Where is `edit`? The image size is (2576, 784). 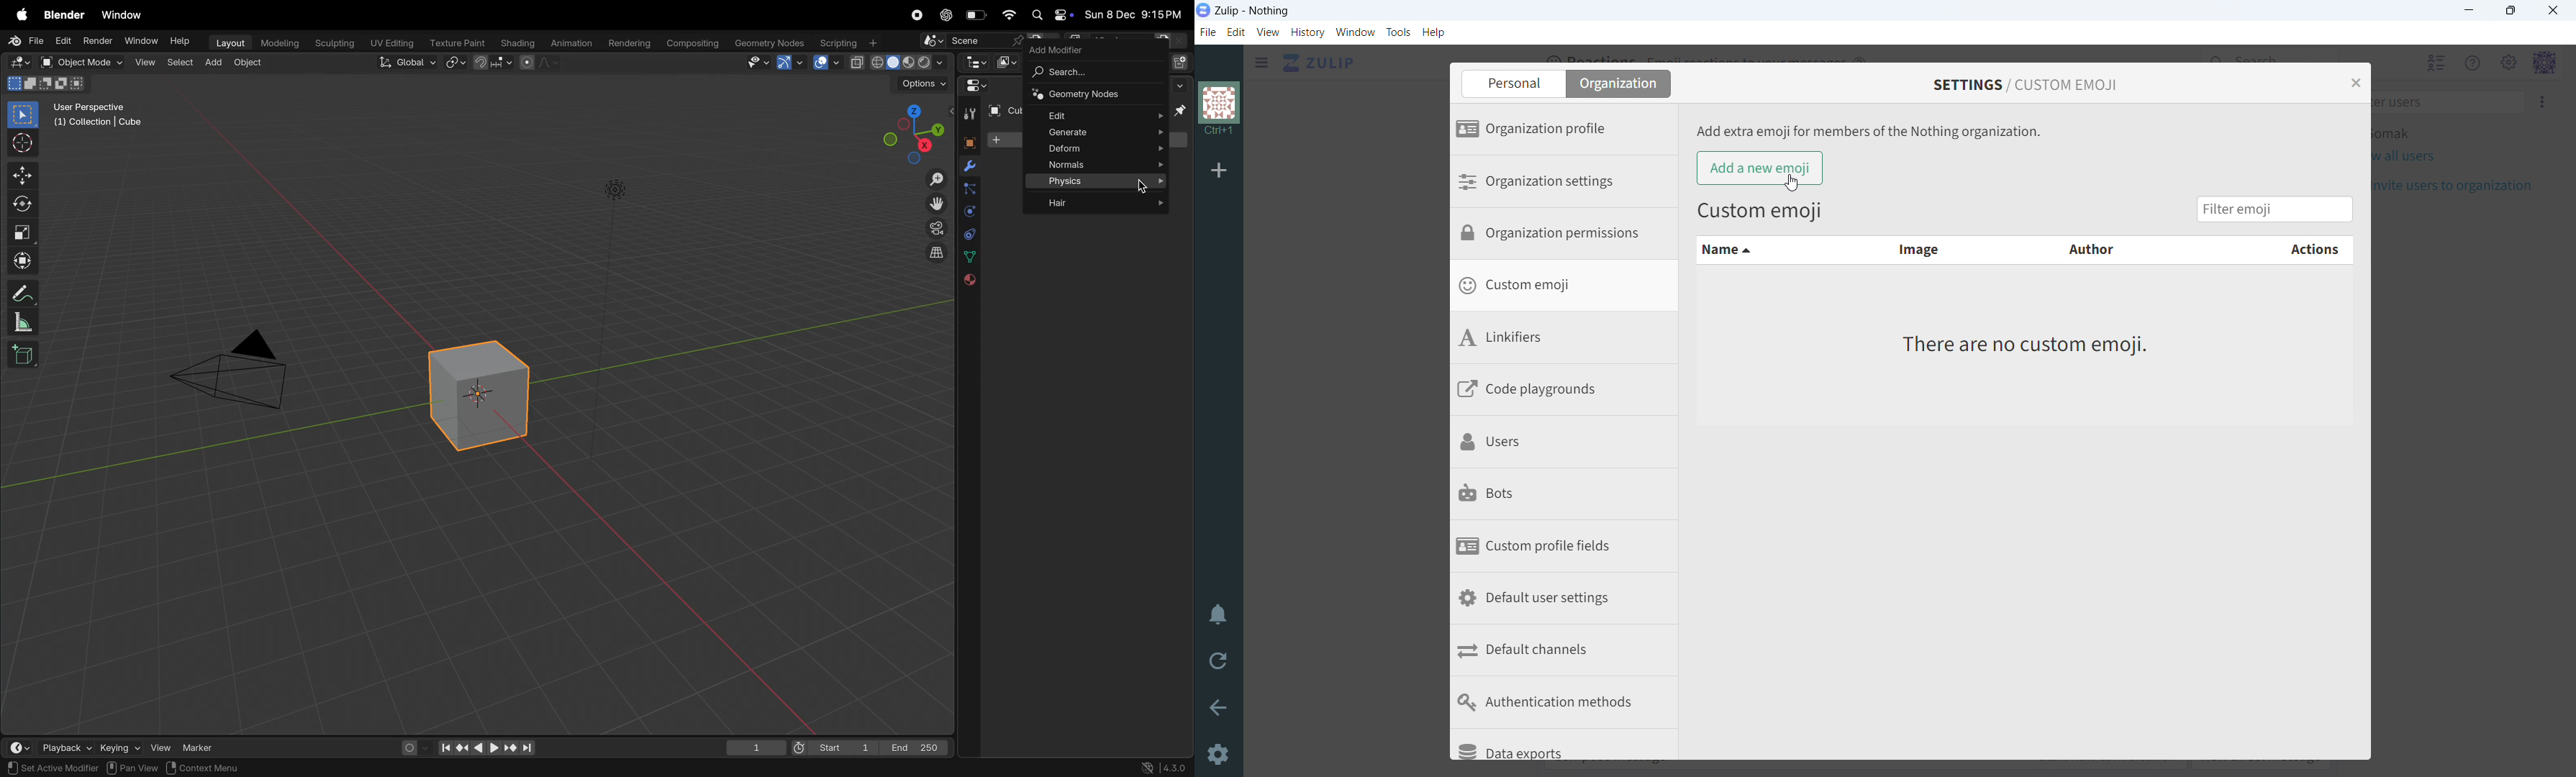 edit is located at coordinates (1099, 114).